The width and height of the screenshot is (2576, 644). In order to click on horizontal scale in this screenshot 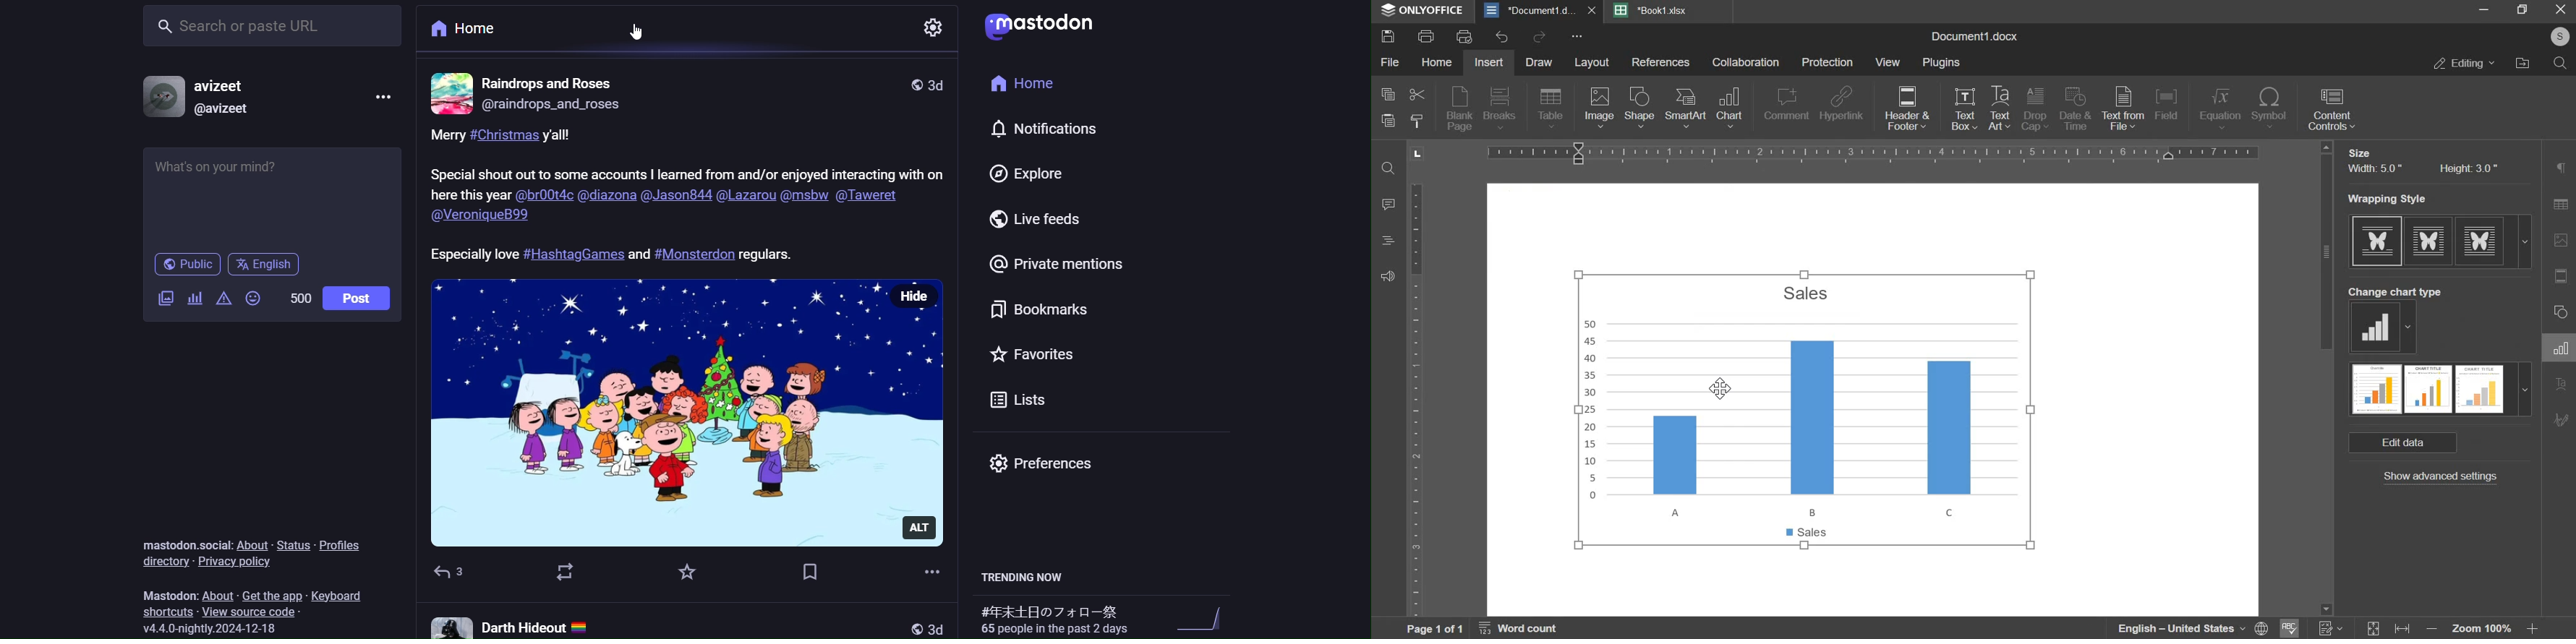, I will do `click(1877, 153)`.